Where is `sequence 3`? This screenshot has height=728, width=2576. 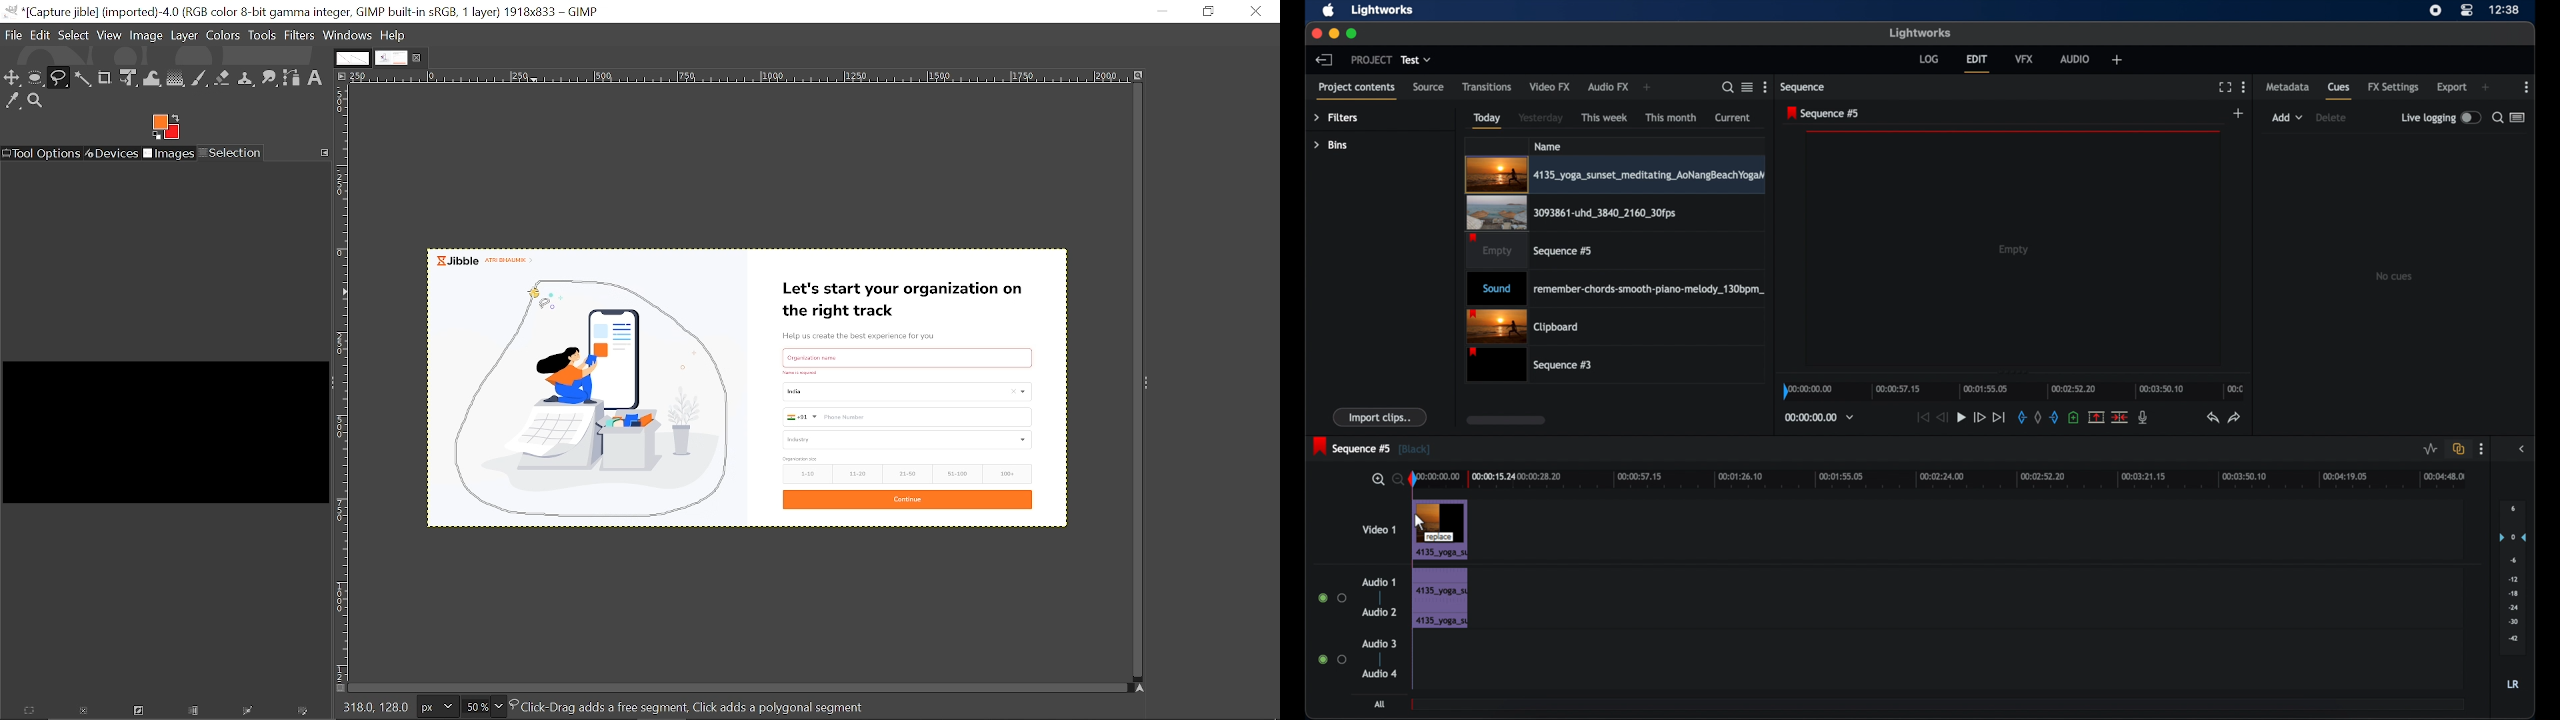 sequence 3 is located at coordinates (1533, 366).